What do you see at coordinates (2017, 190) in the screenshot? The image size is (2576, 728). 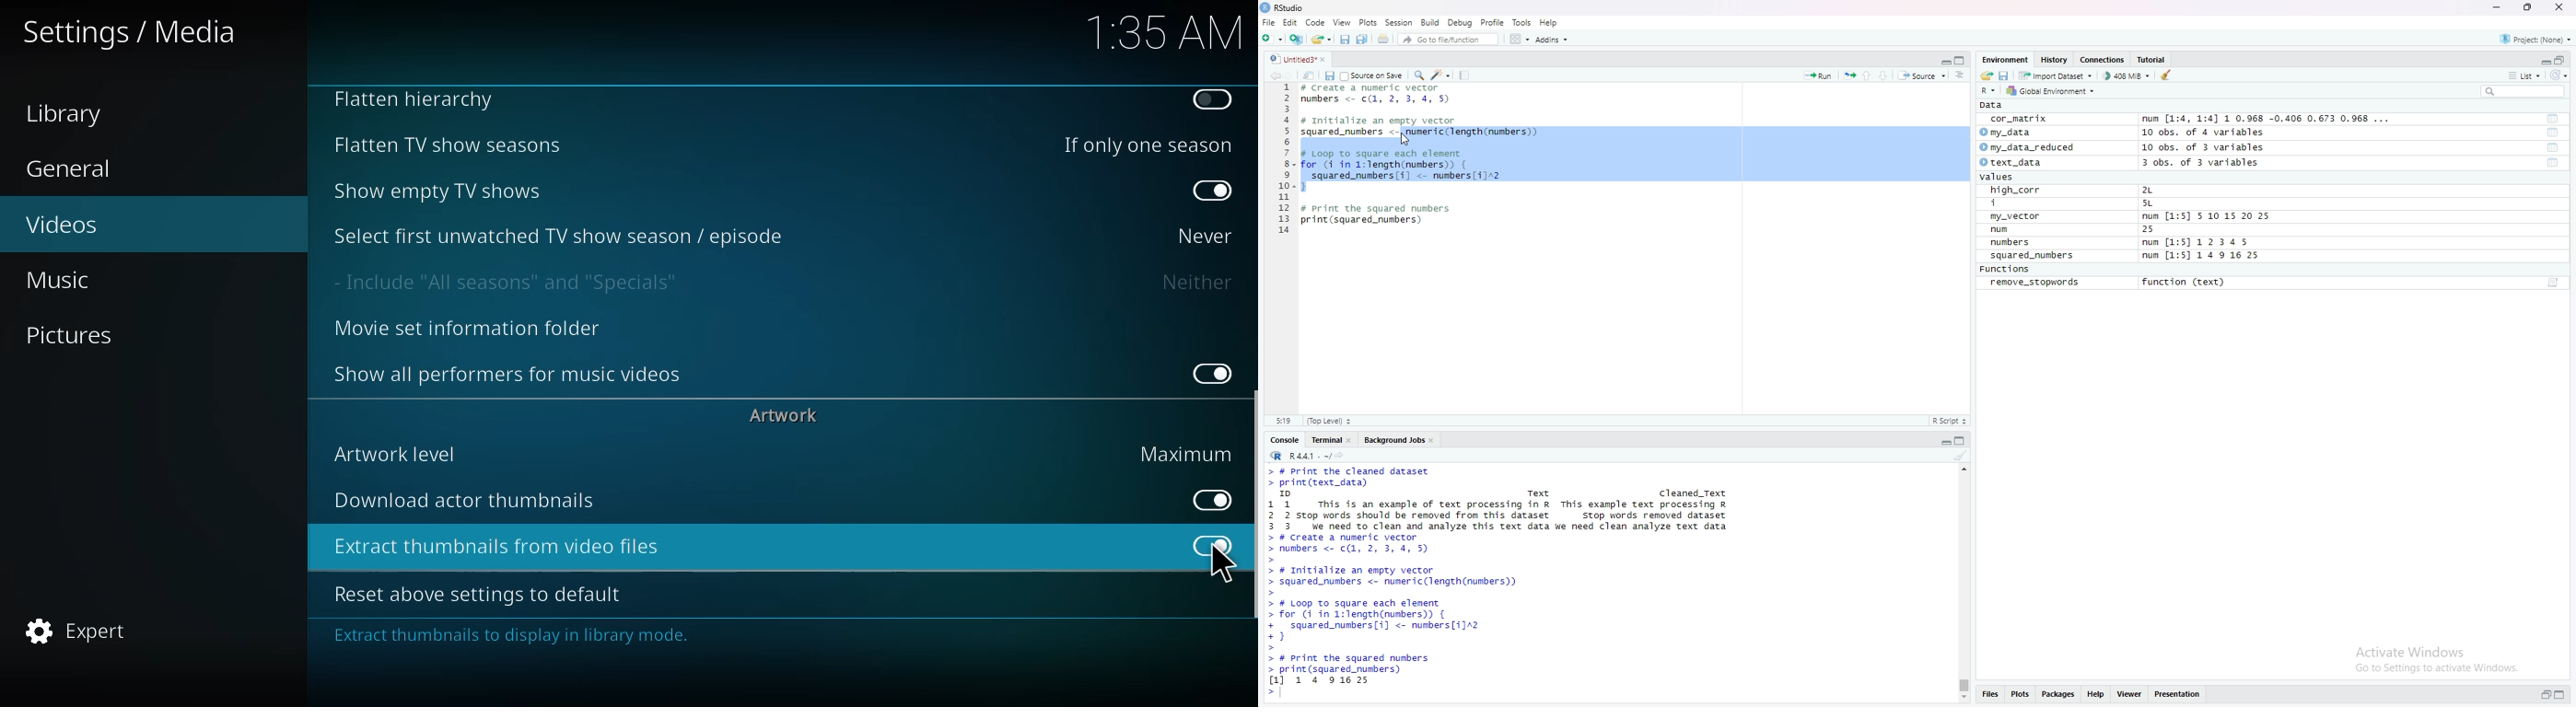 I see `high_corr` at bounding box center [2017, 190].